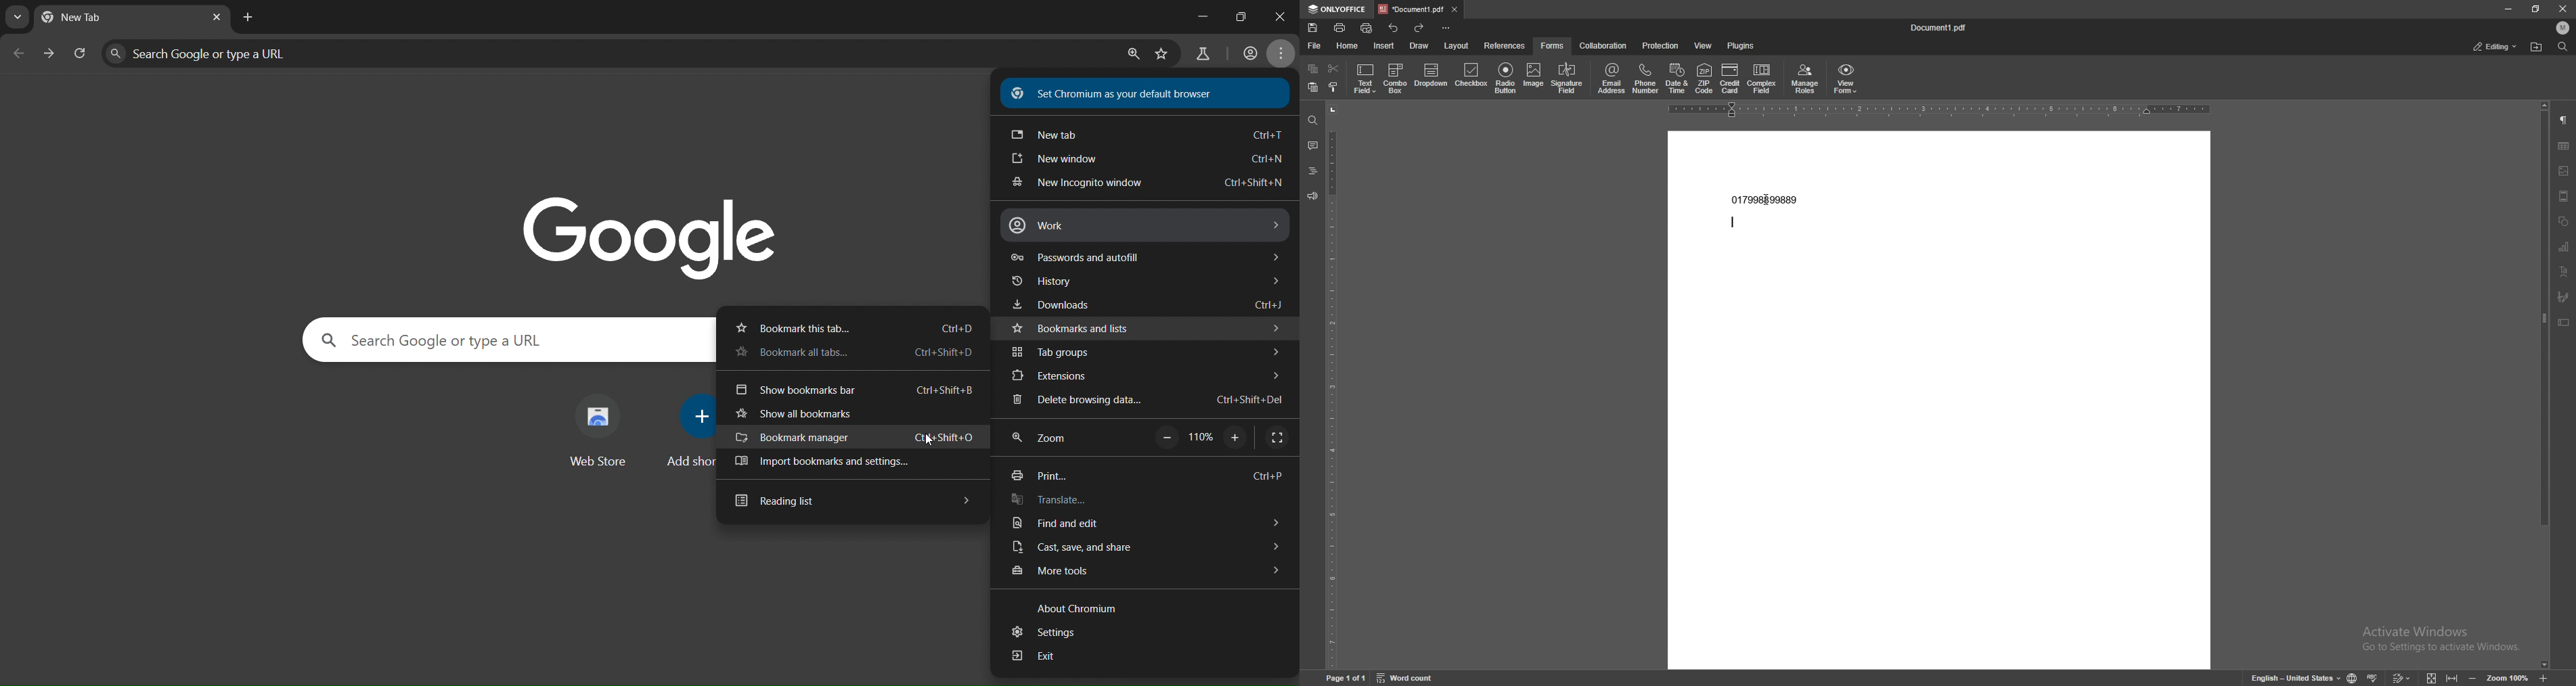  Describe the element at coordinates (1846, 78) in the screenshot. I see `view form` at that location.